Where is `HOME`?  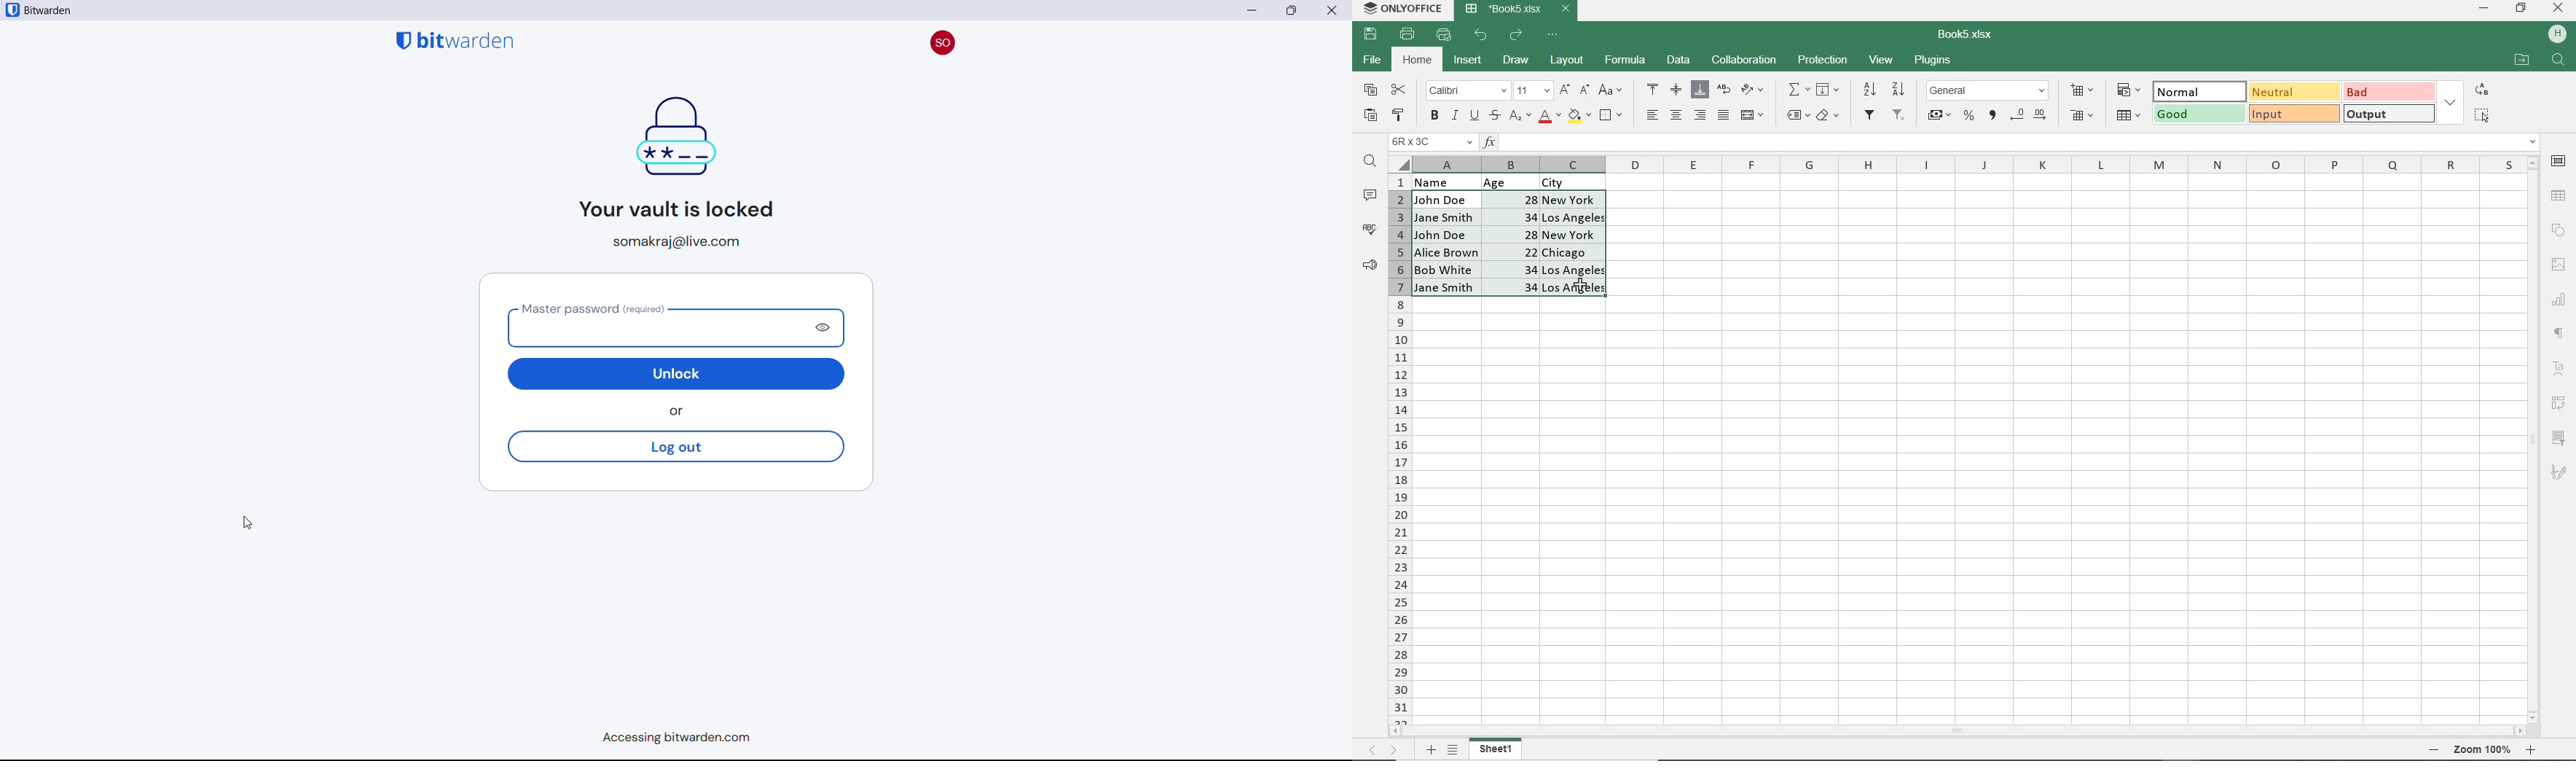
HOME is located at coordinates (1418, 61).